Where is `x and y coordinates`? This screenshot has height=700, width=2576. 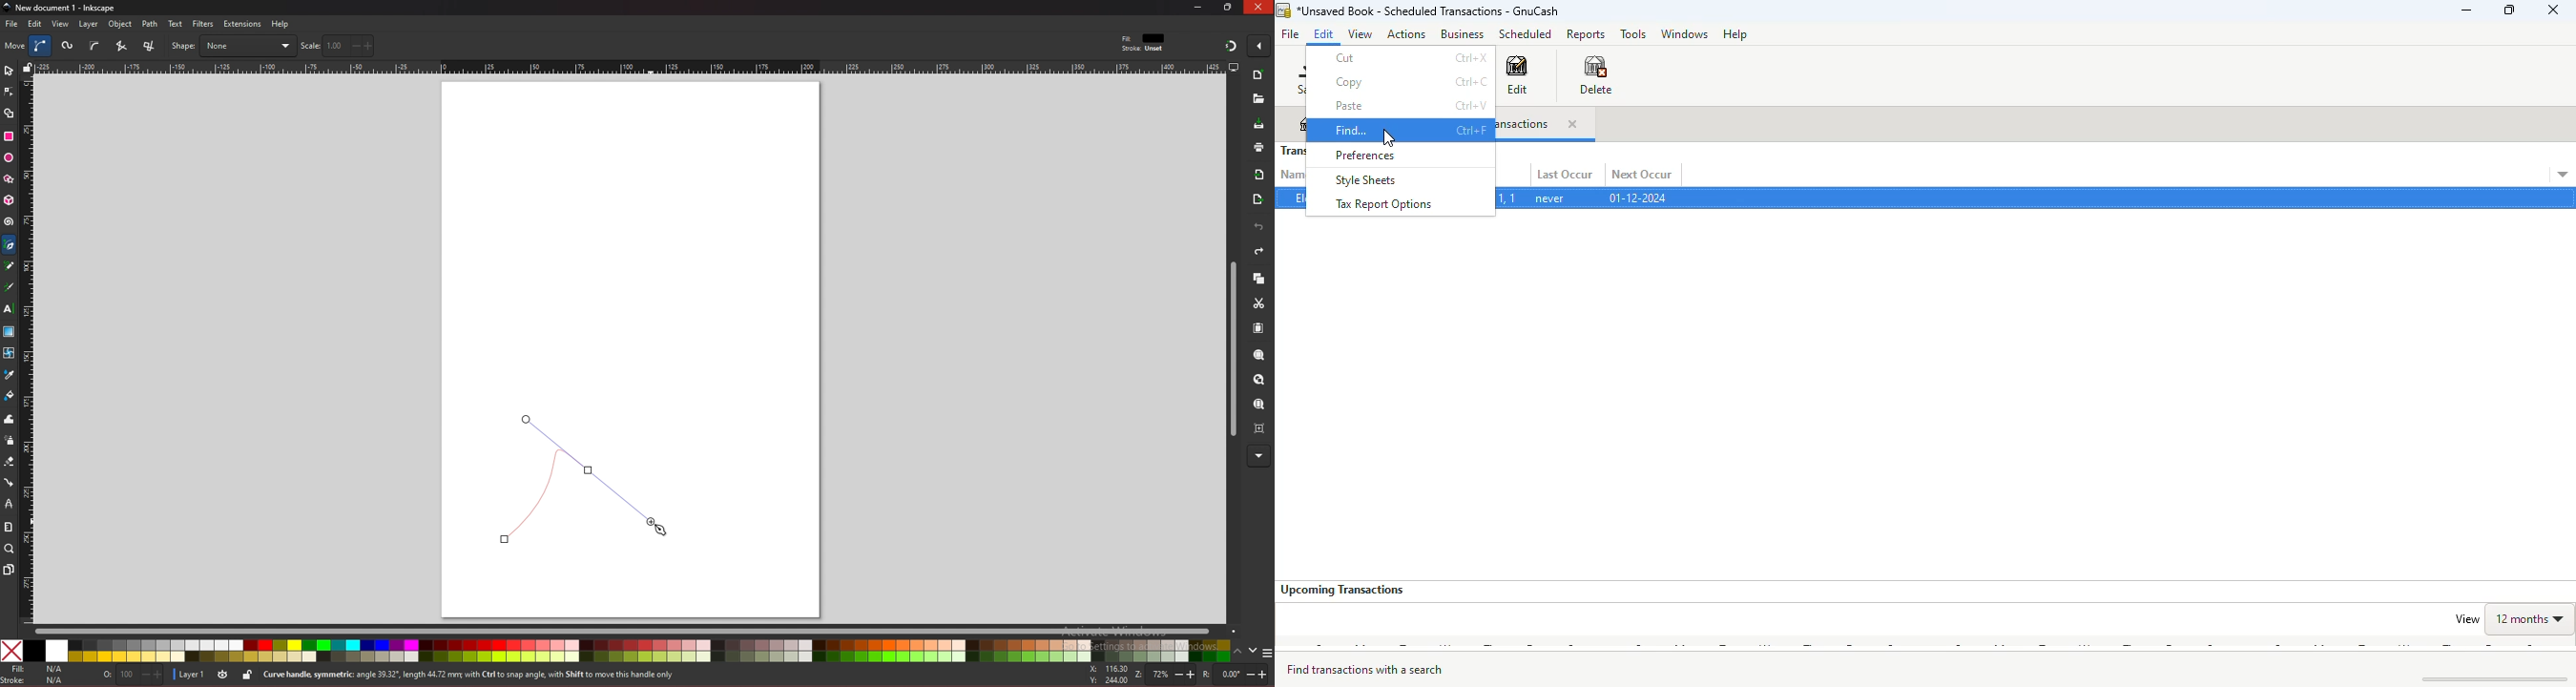 x and y coordinates is located at coordinates (1108, 674).